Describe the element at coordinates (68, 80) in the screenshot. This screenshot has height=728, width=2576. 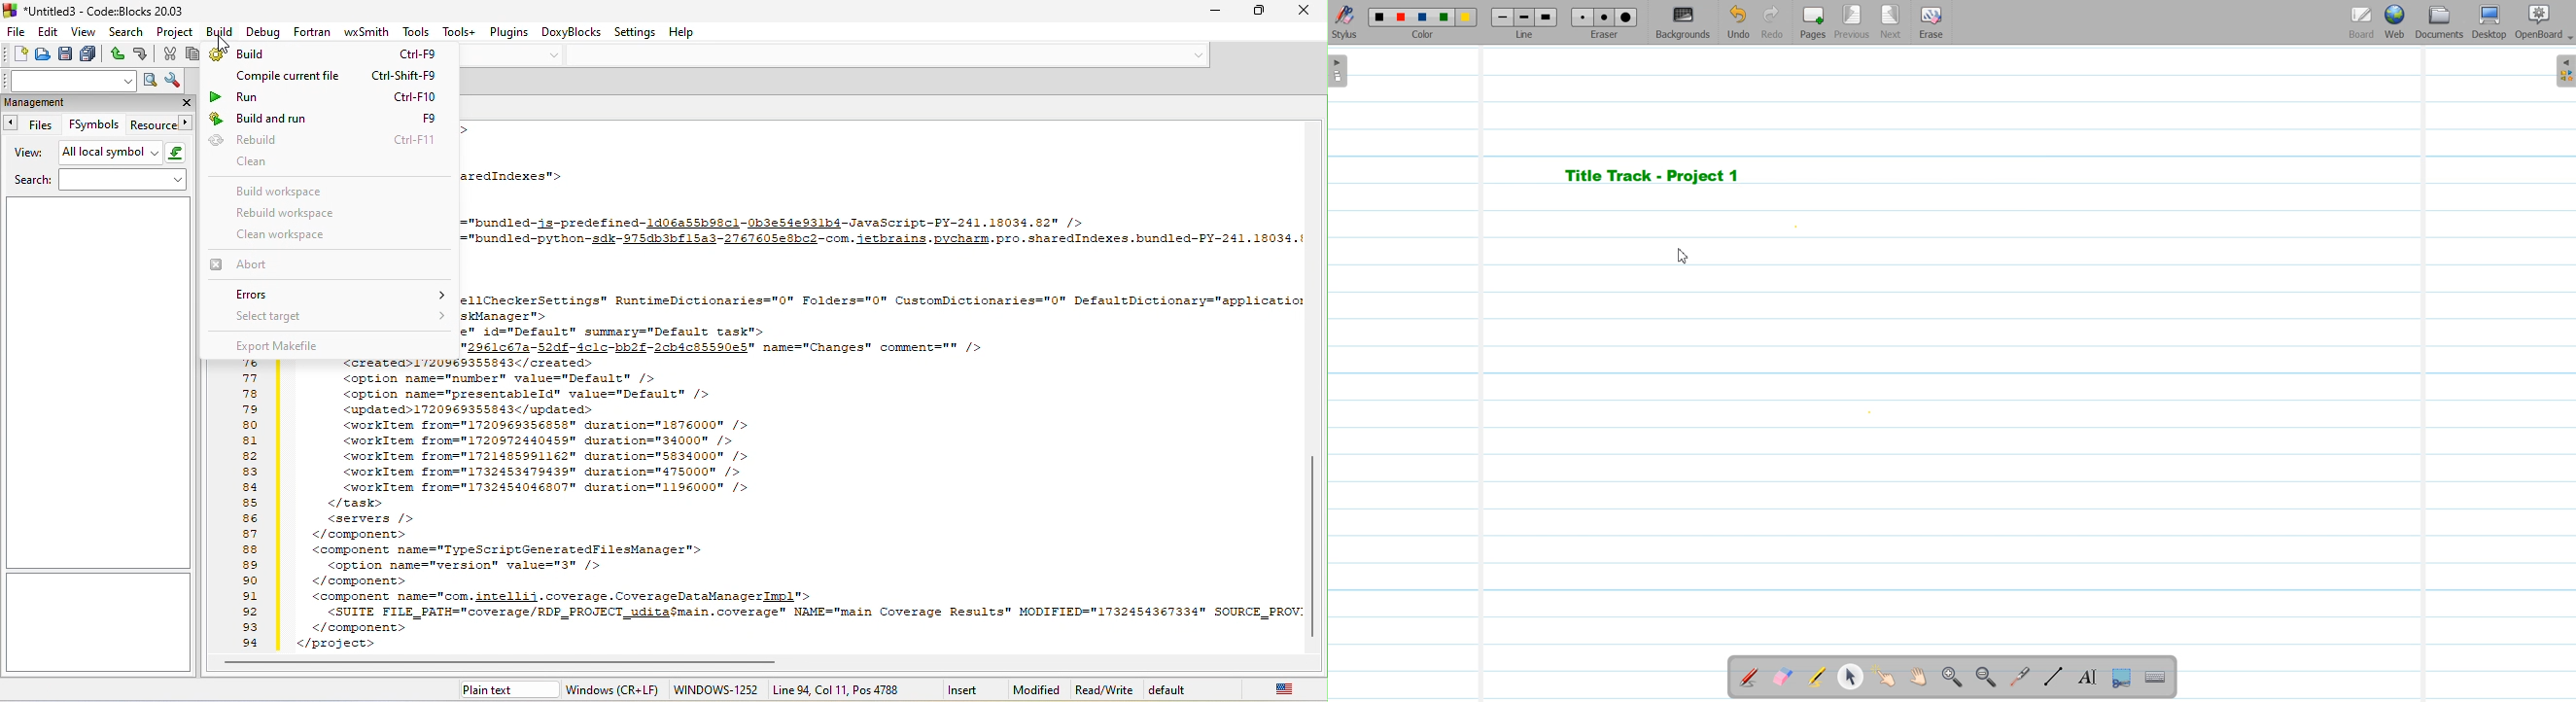
I see `text to search` at that location.